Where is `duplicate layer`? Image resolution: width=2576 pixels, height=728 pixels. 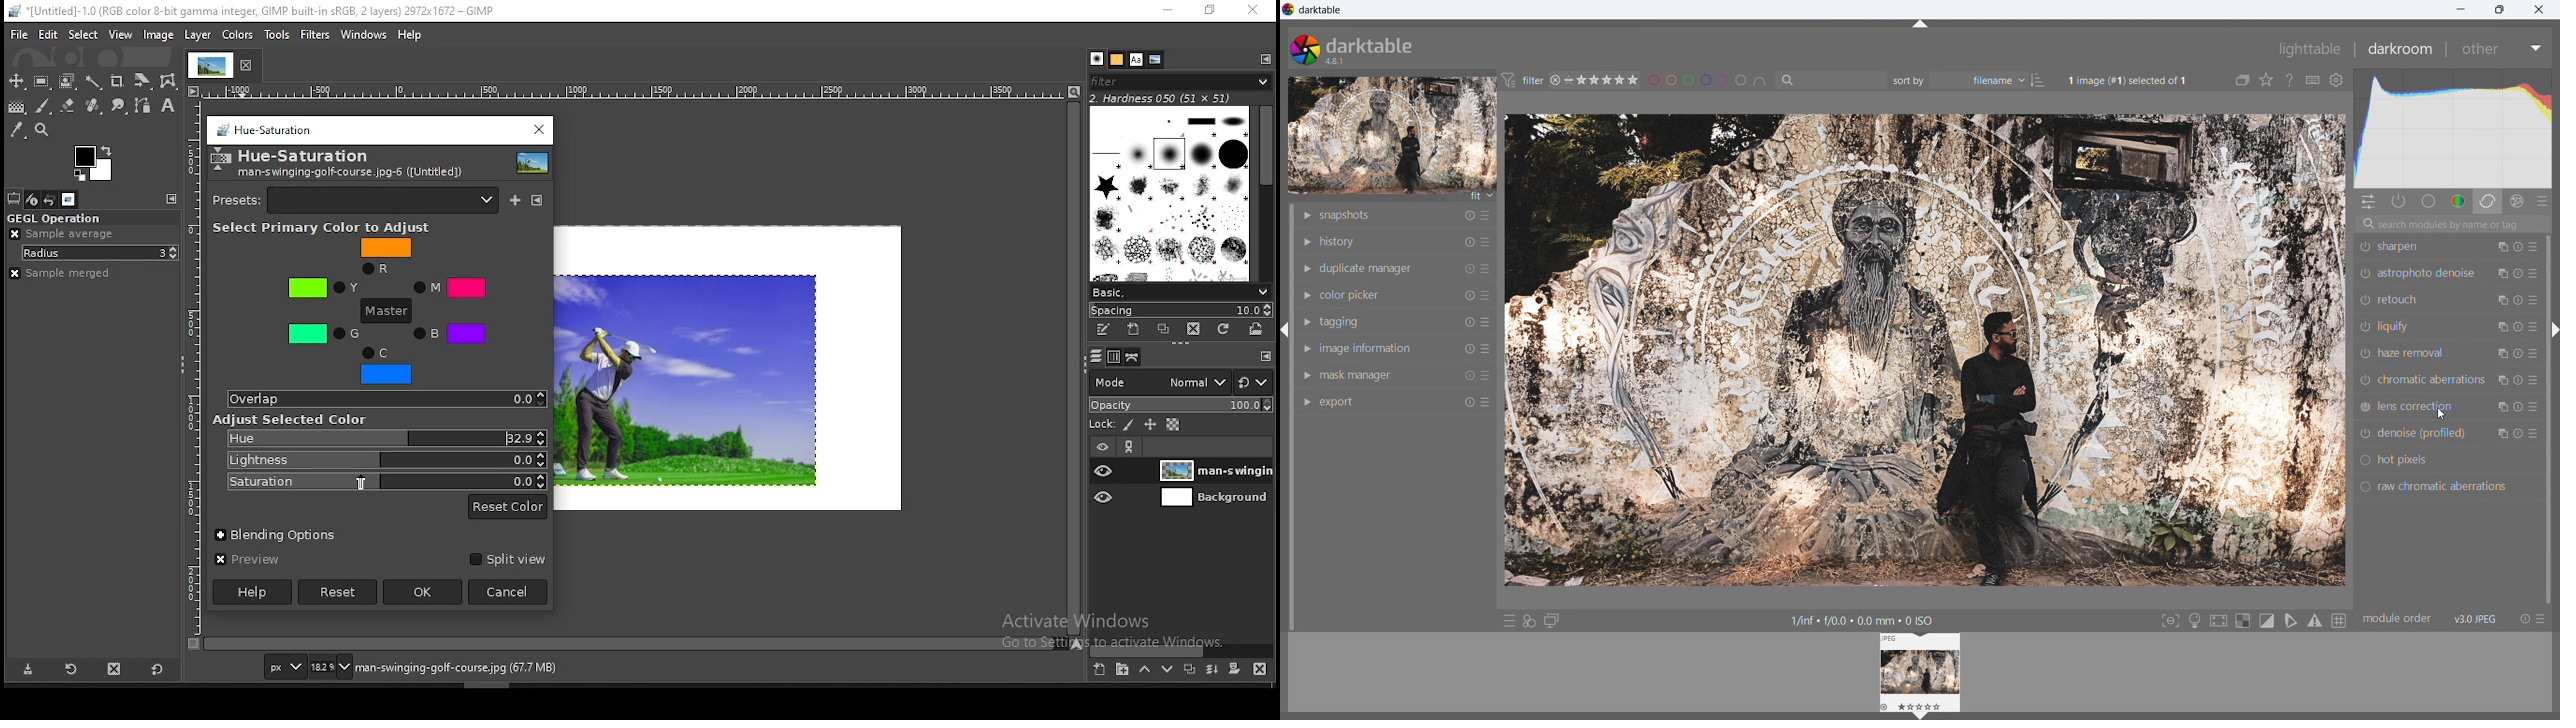 duplicate layer is located at coordinates (1190, 669).